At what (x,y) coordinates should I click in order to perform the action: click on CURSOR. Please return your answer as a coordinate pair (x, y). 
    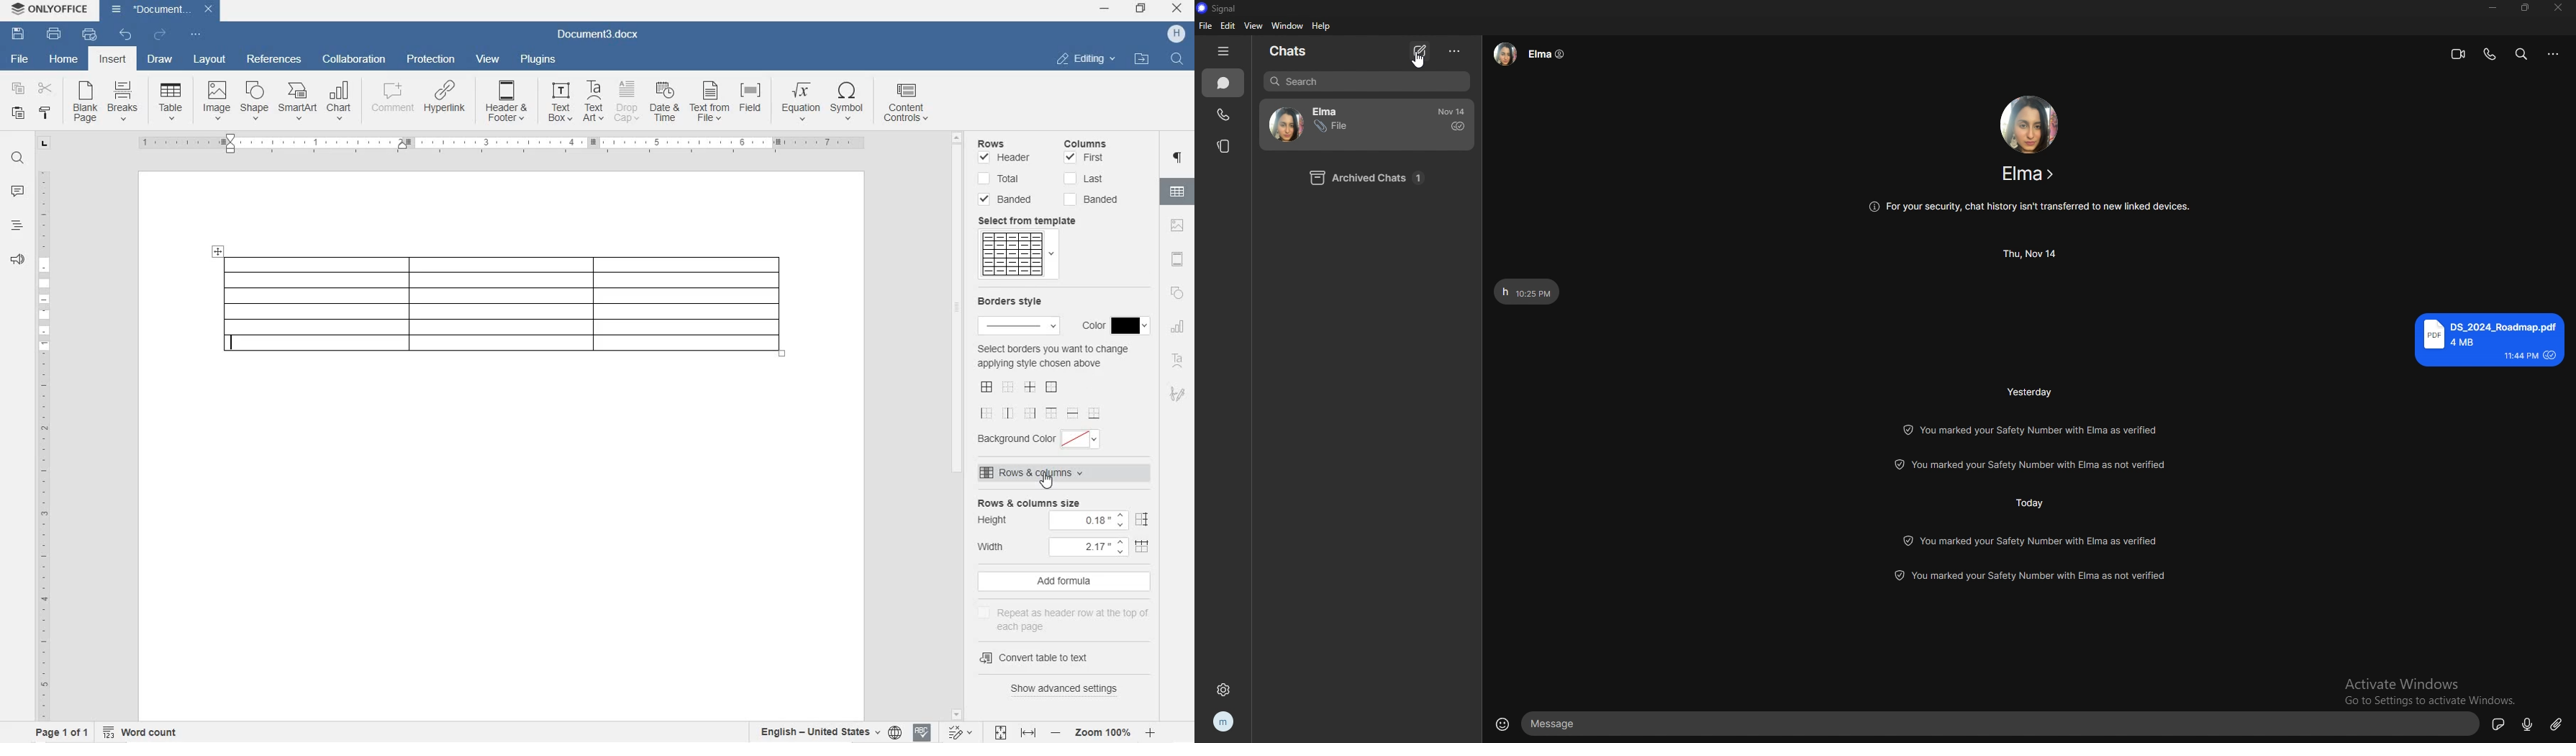
    Looking at the image, I should click on (1047, 483).